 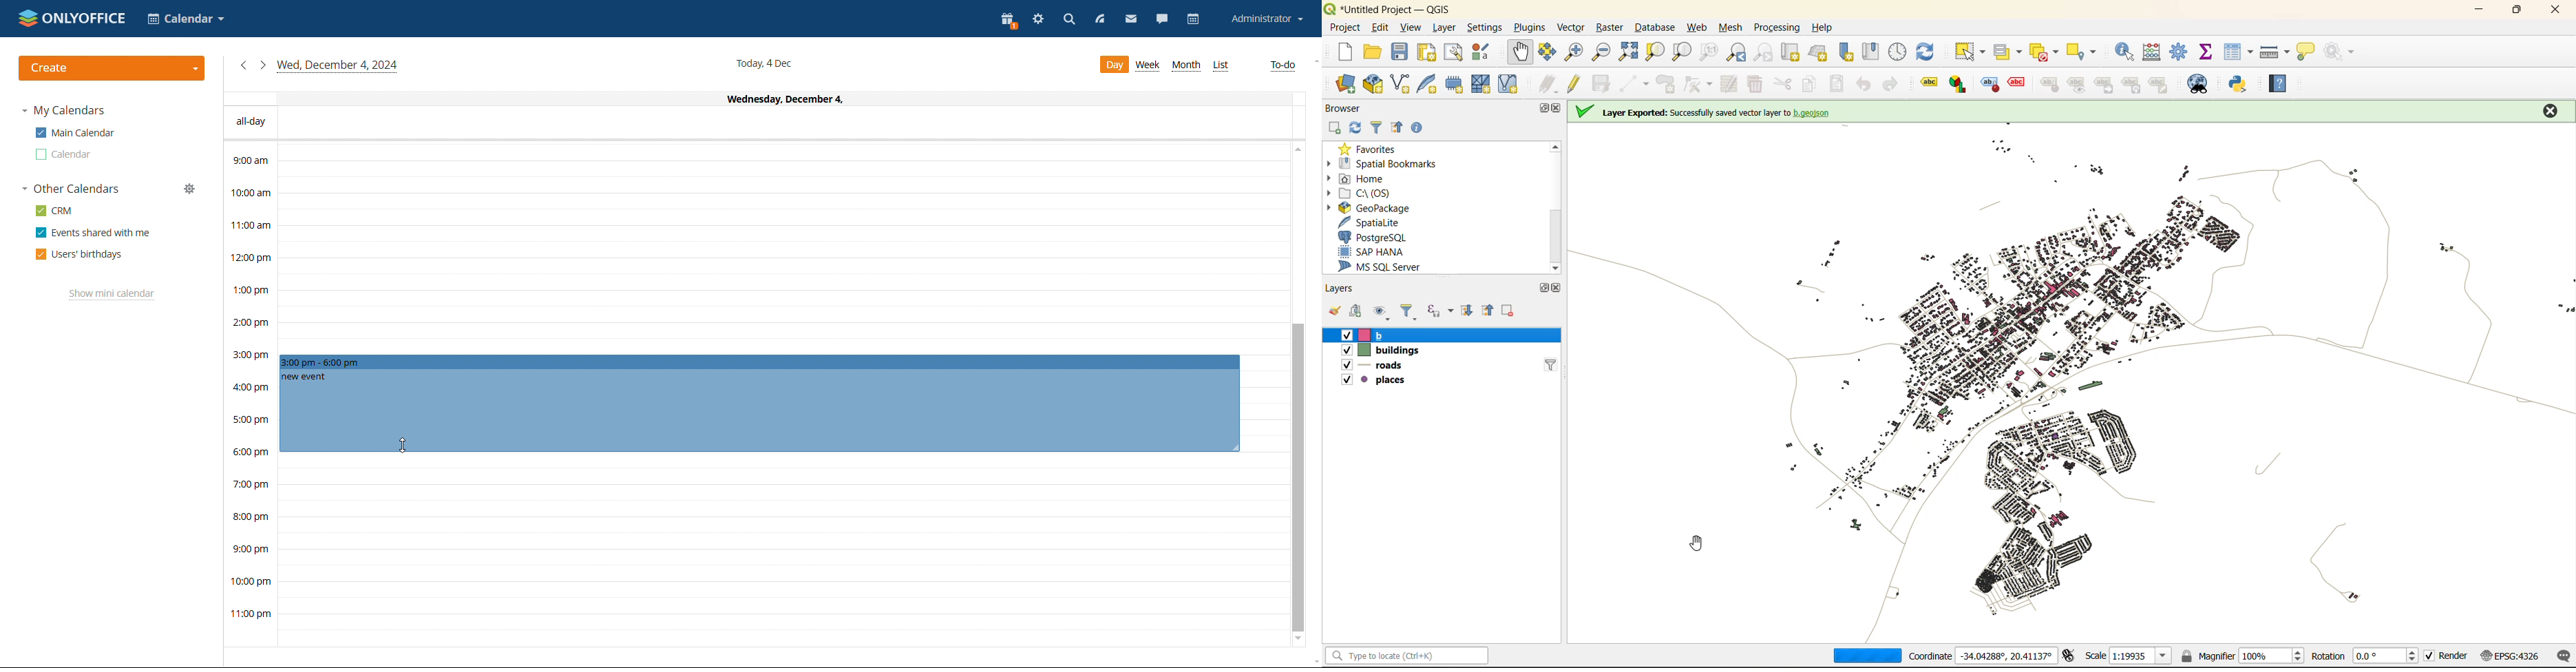 I want to click on zoom full, so click(x=1628, y=52).